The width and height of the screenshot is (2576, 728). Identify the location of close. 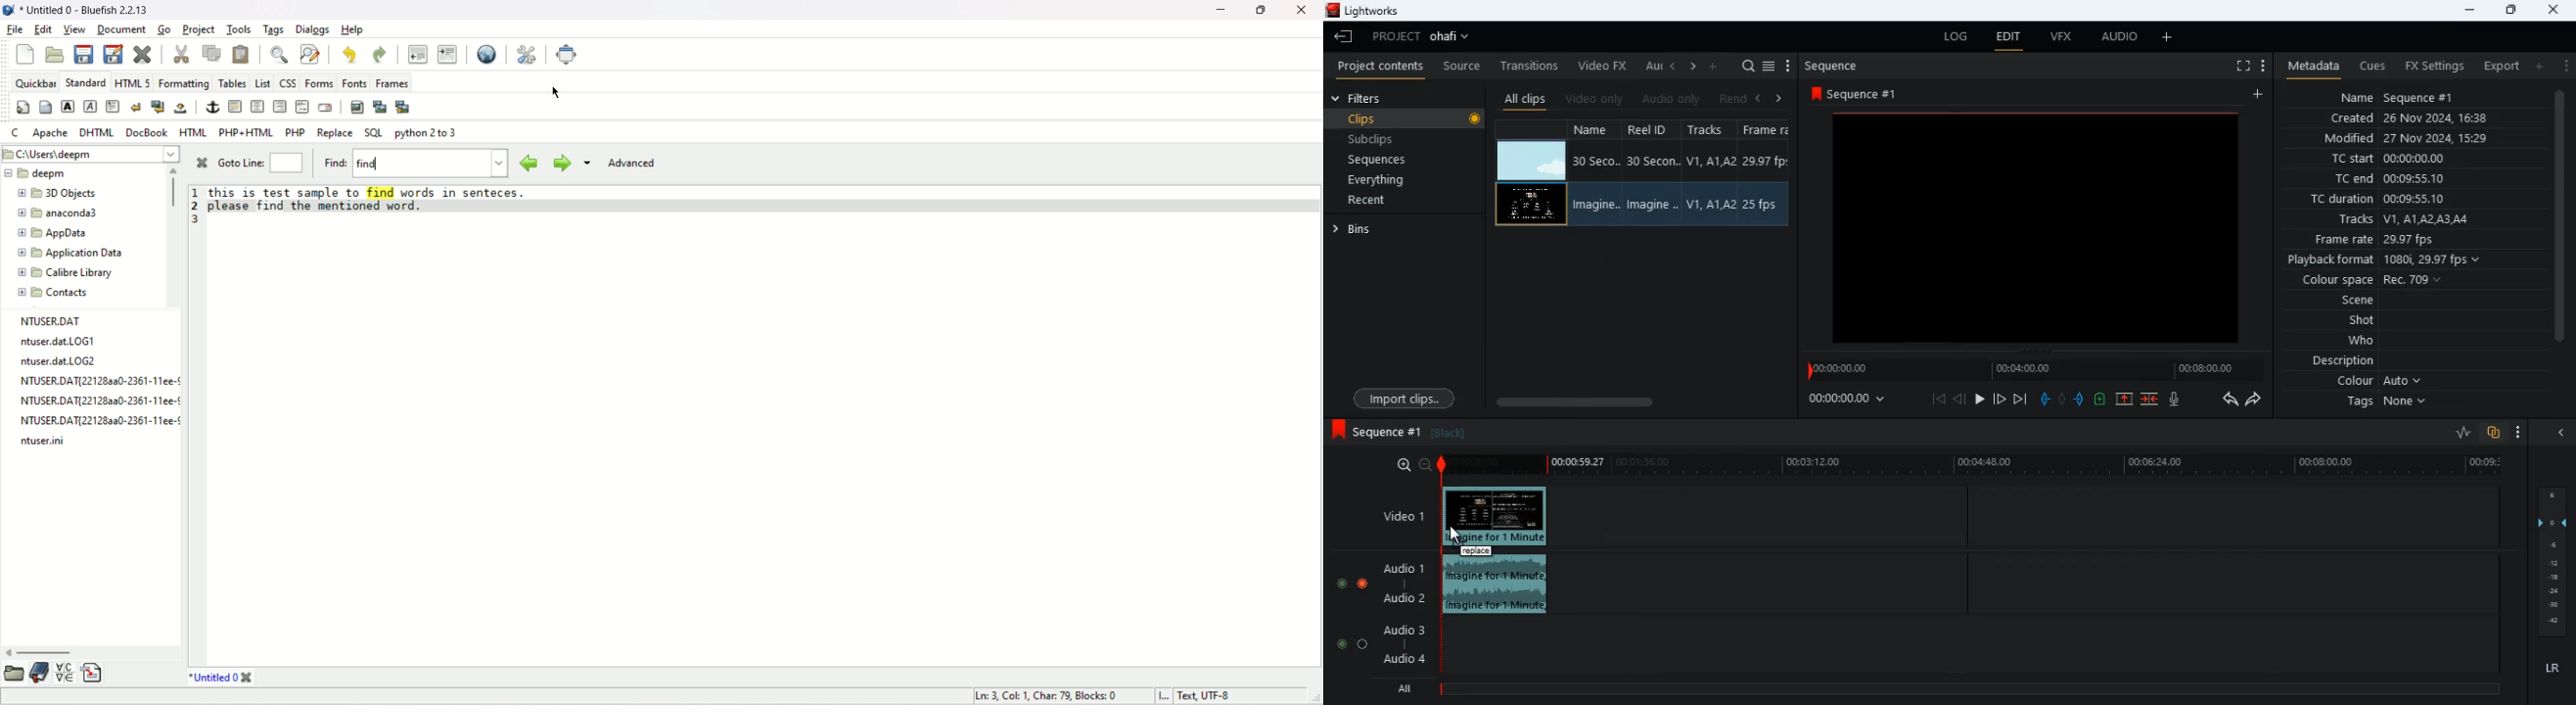
(2565, 434).